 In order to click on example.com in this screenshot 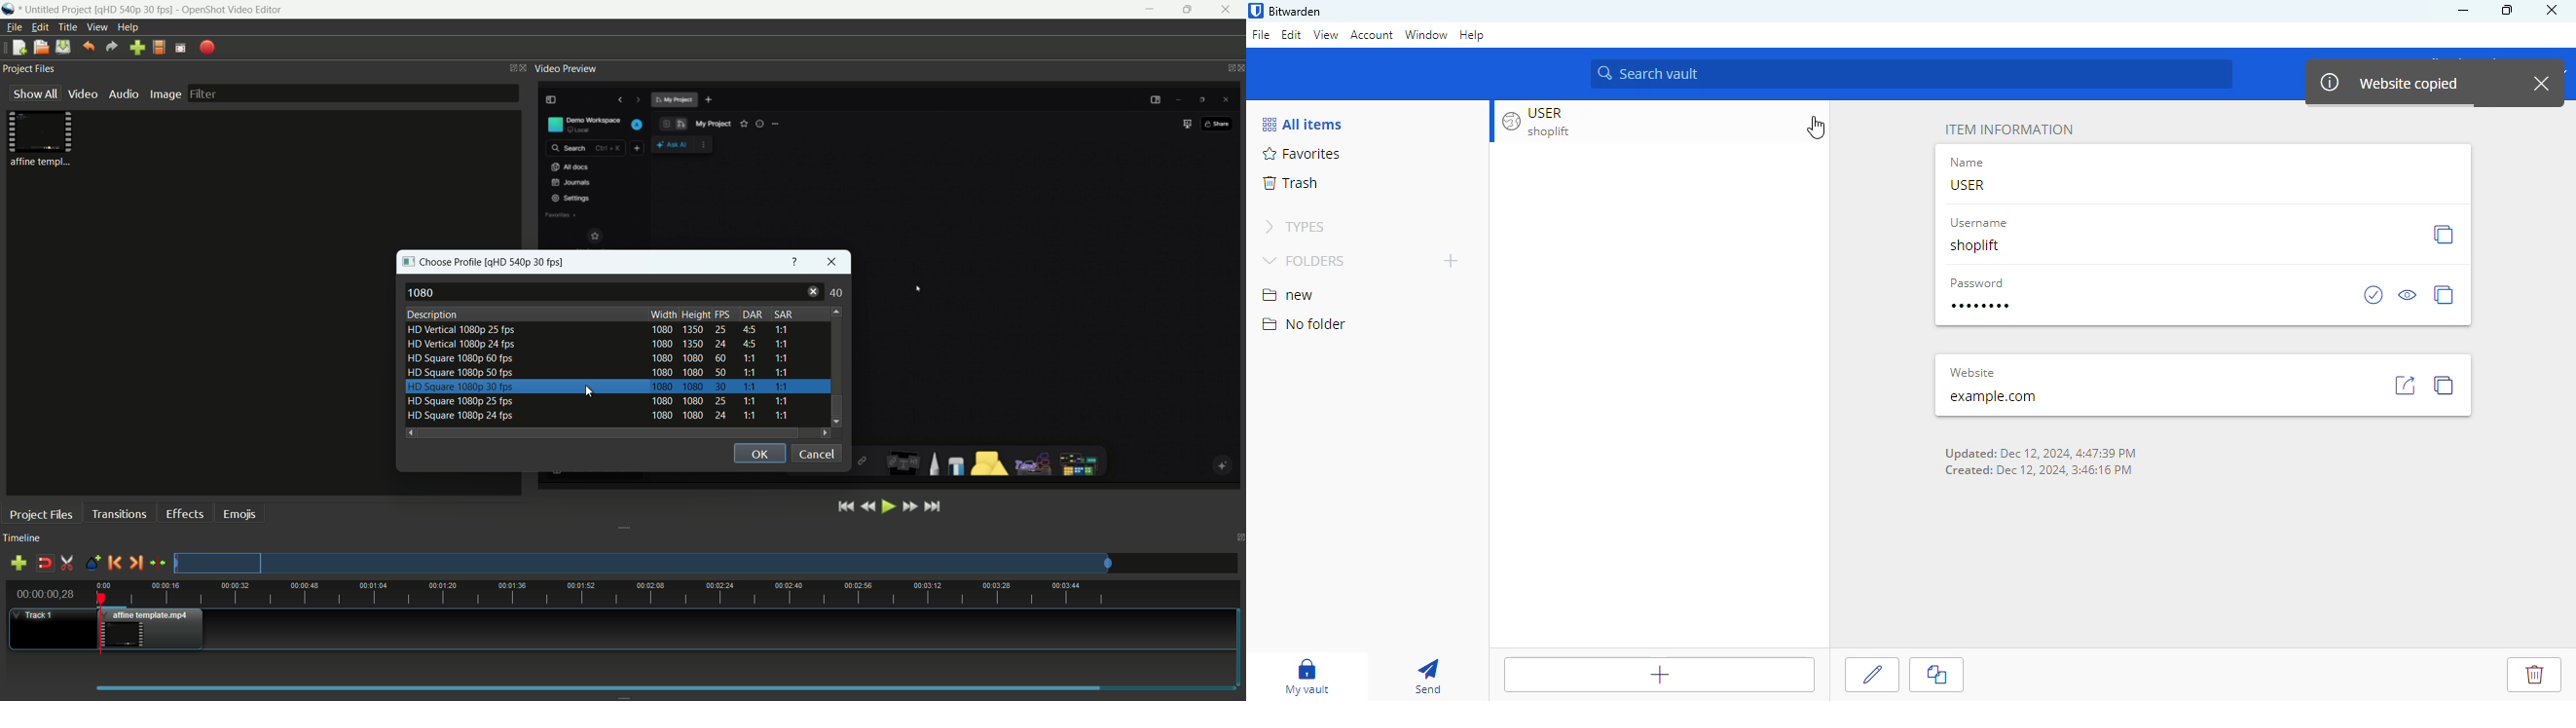, I will do `click(1994, 396)`.